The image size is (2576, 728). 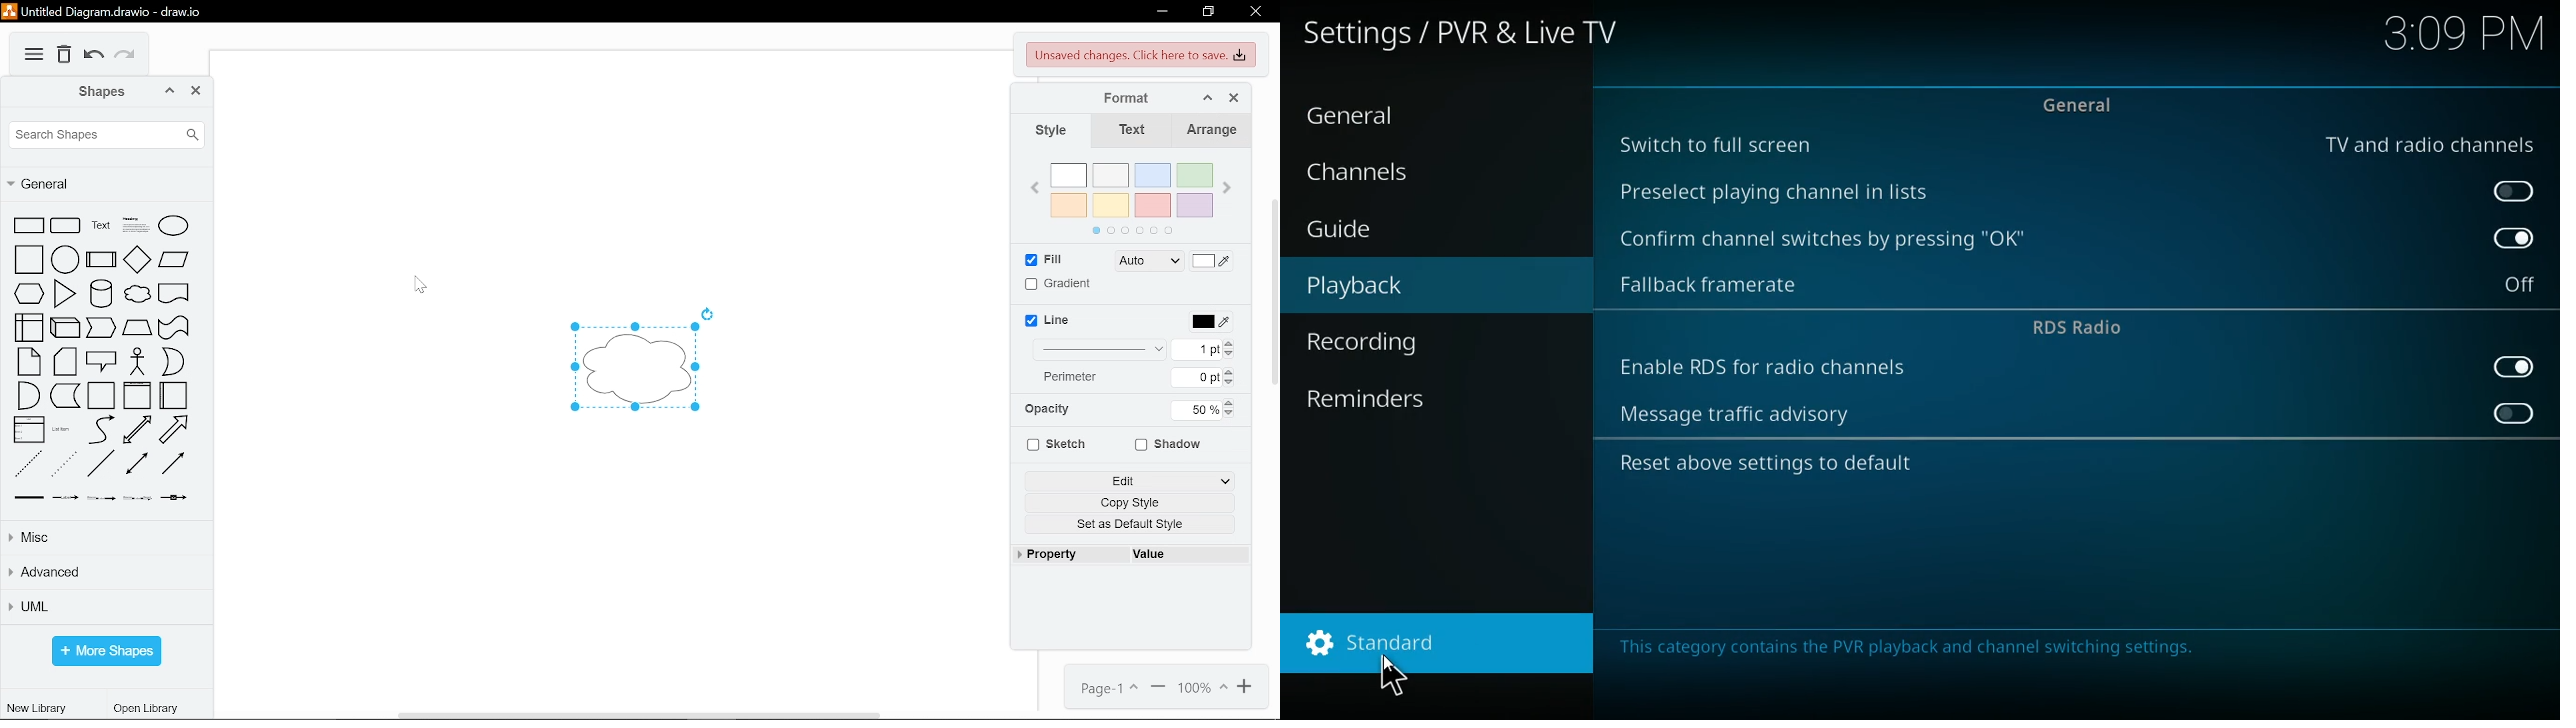 I want to click on connector with two label, so click(x=103, y=498).